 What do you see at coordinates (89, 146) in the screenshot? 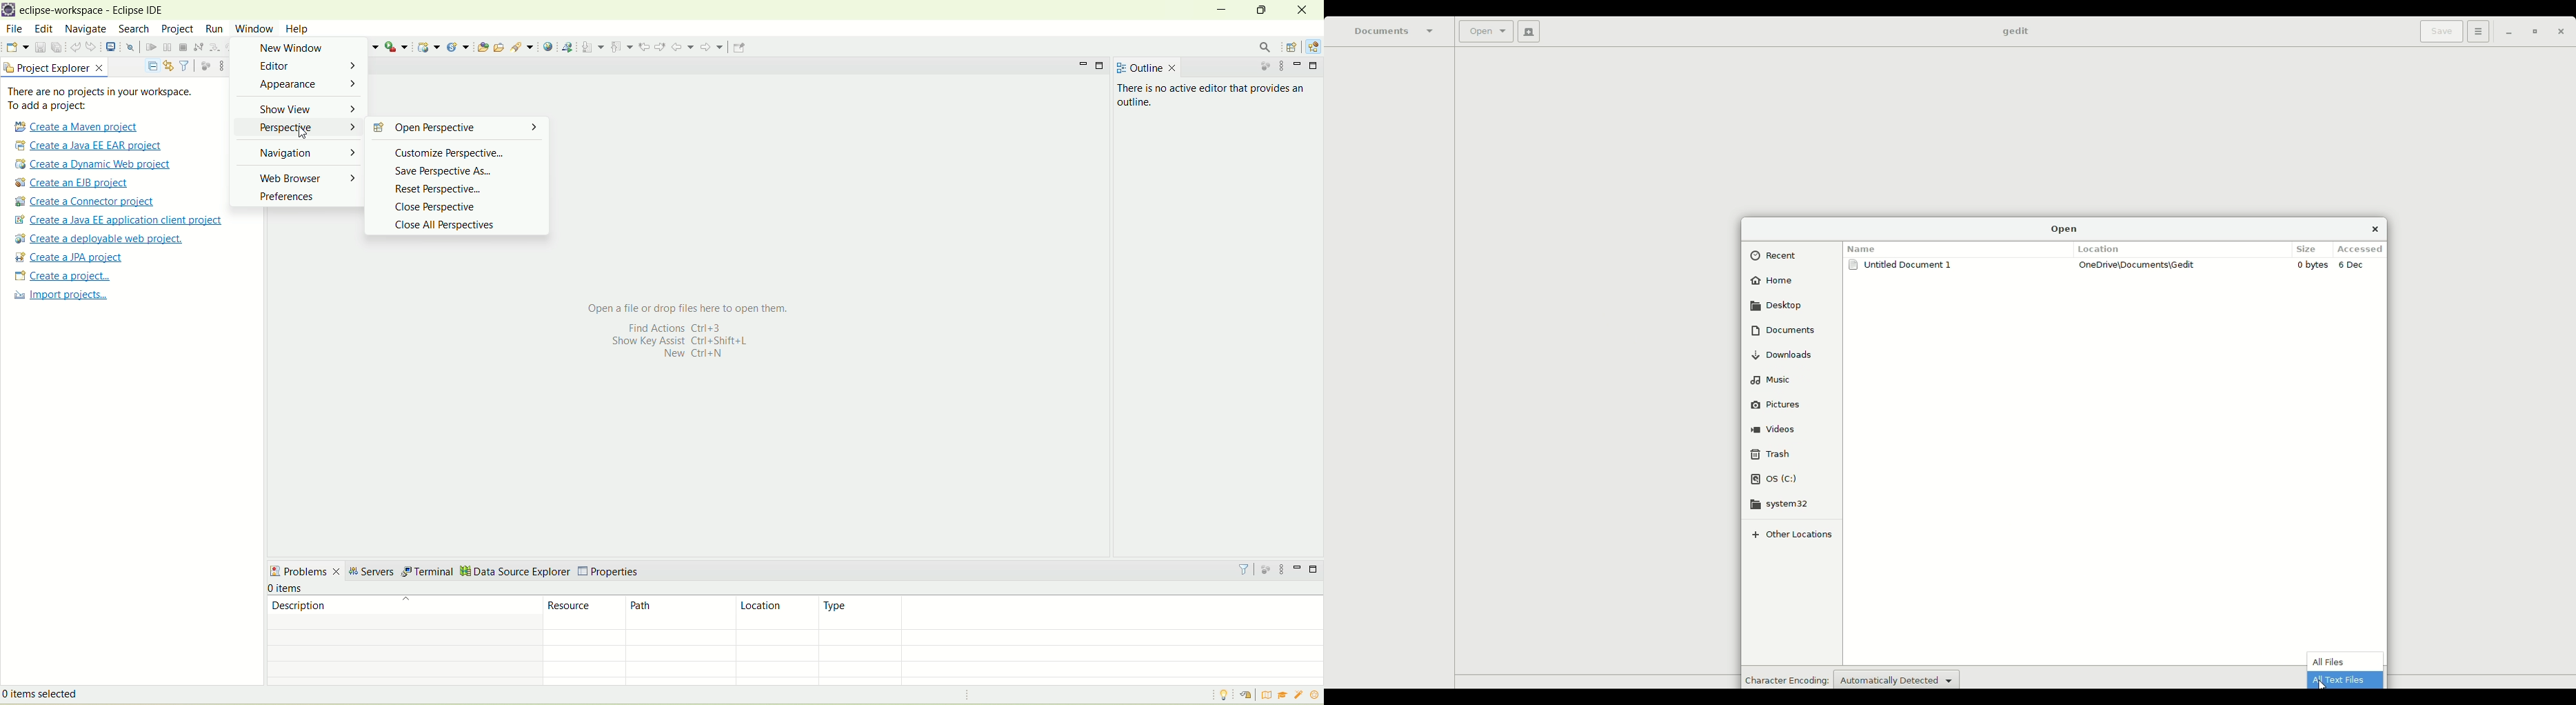
I see `create a Java EE EAR project` at bounding box center [89, 146].